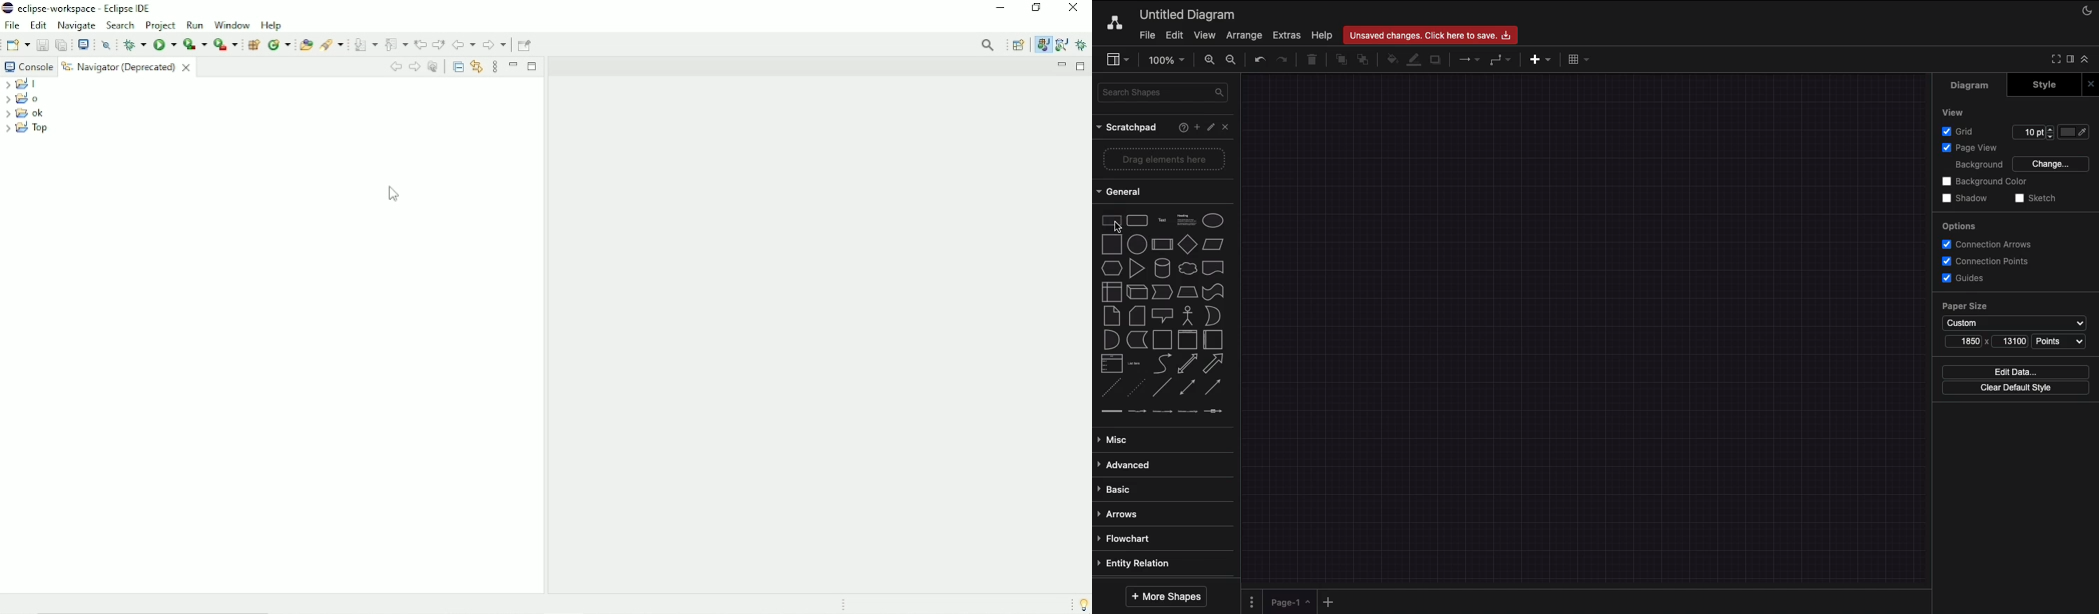 Image resolution: width=2100 pixels, height=616 pixels. Describe the element at coordinates (1431, 36) in the screenshot. I see `Unsaved` at that location.